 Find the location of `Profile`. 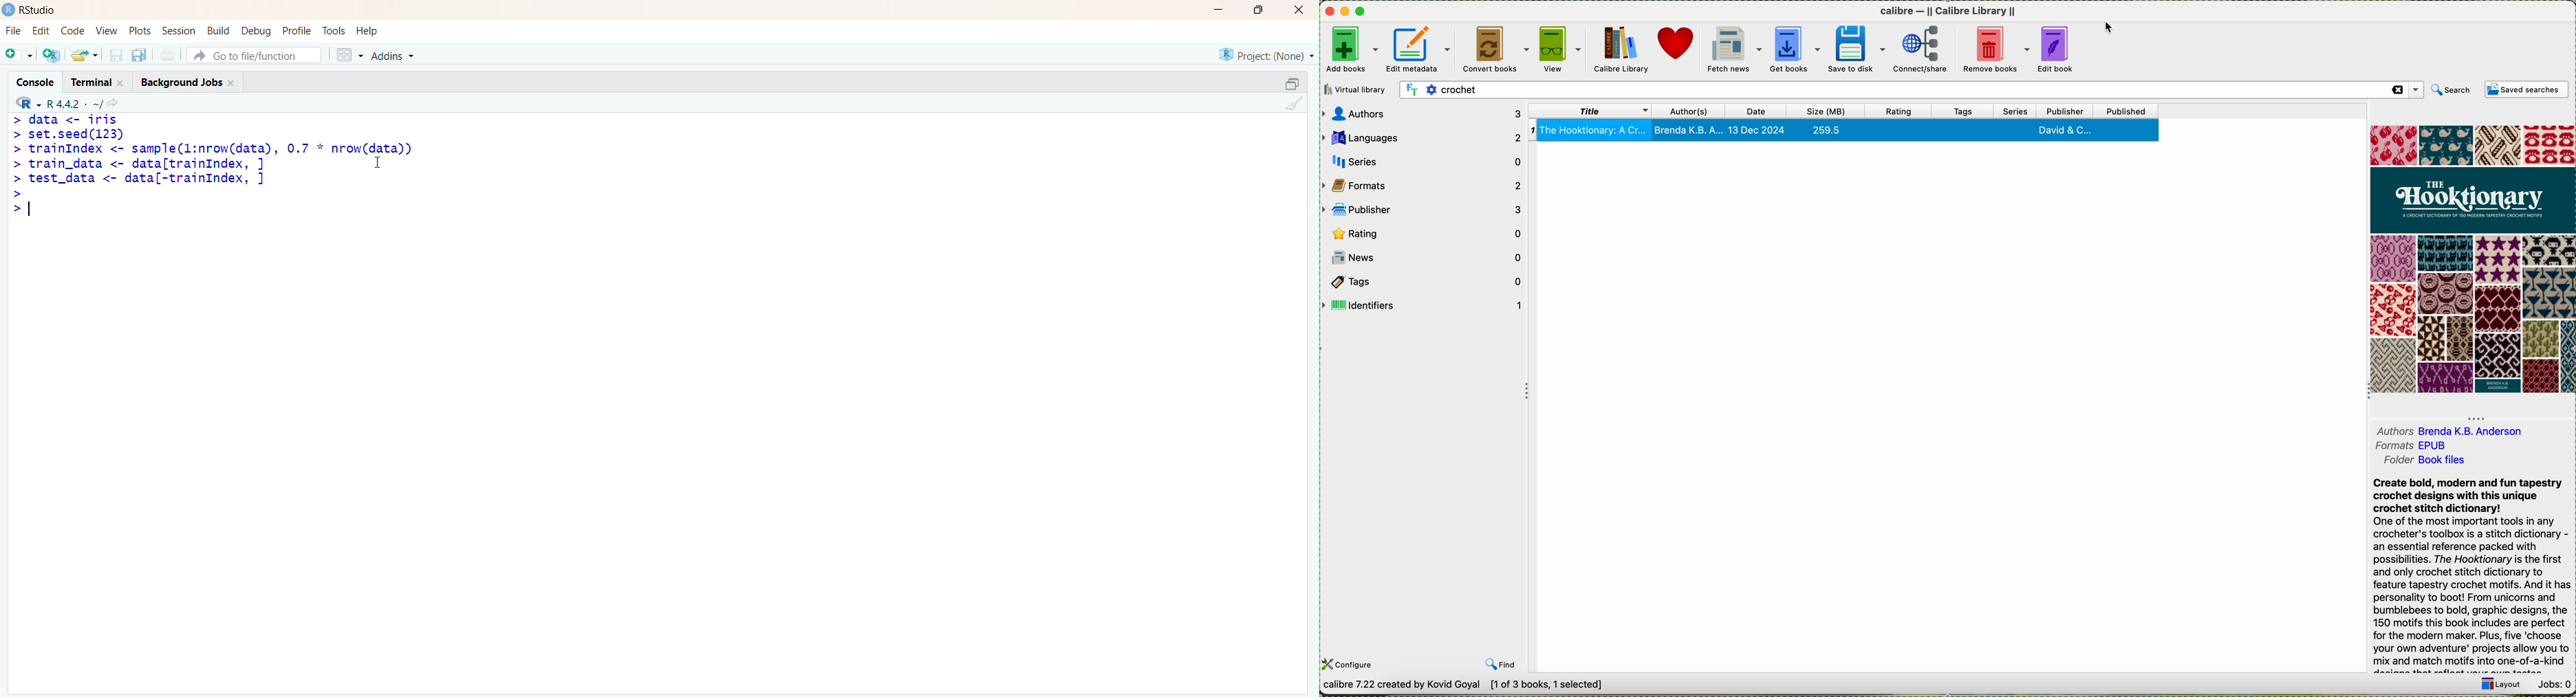

Profile is located at coordinates (296, 30).